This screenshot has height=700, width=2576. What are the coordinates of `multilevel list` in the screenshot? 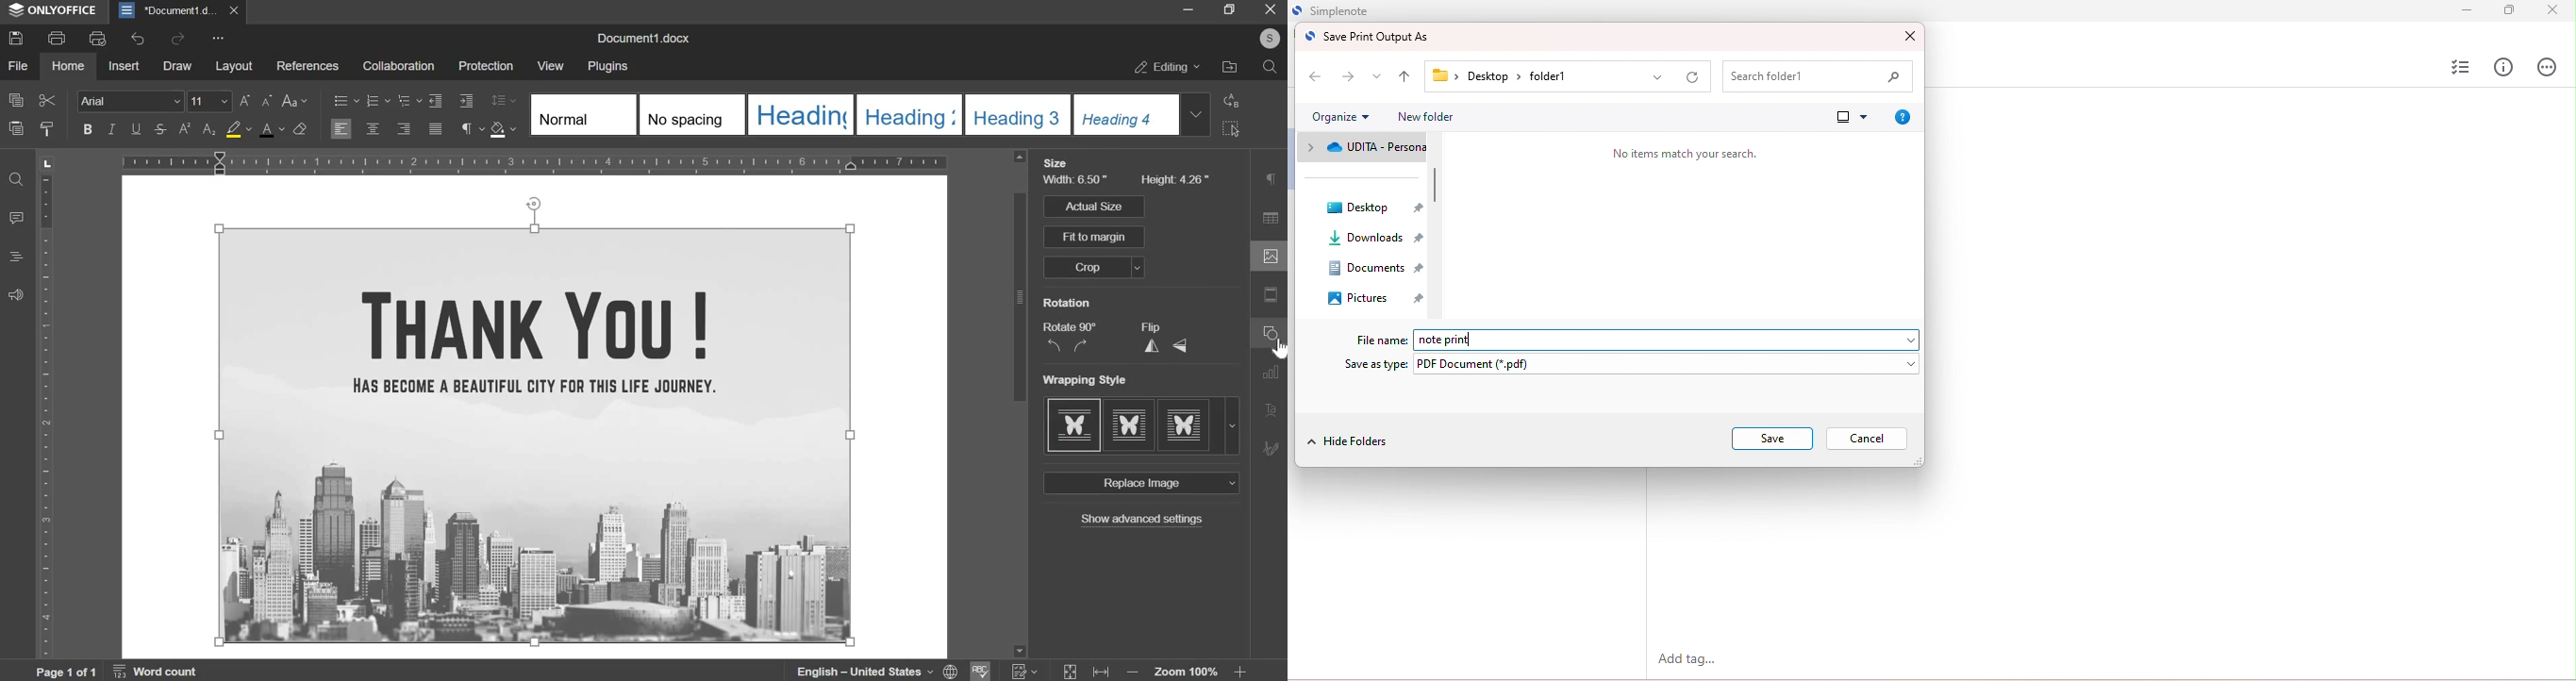 It's located at (408, 99).